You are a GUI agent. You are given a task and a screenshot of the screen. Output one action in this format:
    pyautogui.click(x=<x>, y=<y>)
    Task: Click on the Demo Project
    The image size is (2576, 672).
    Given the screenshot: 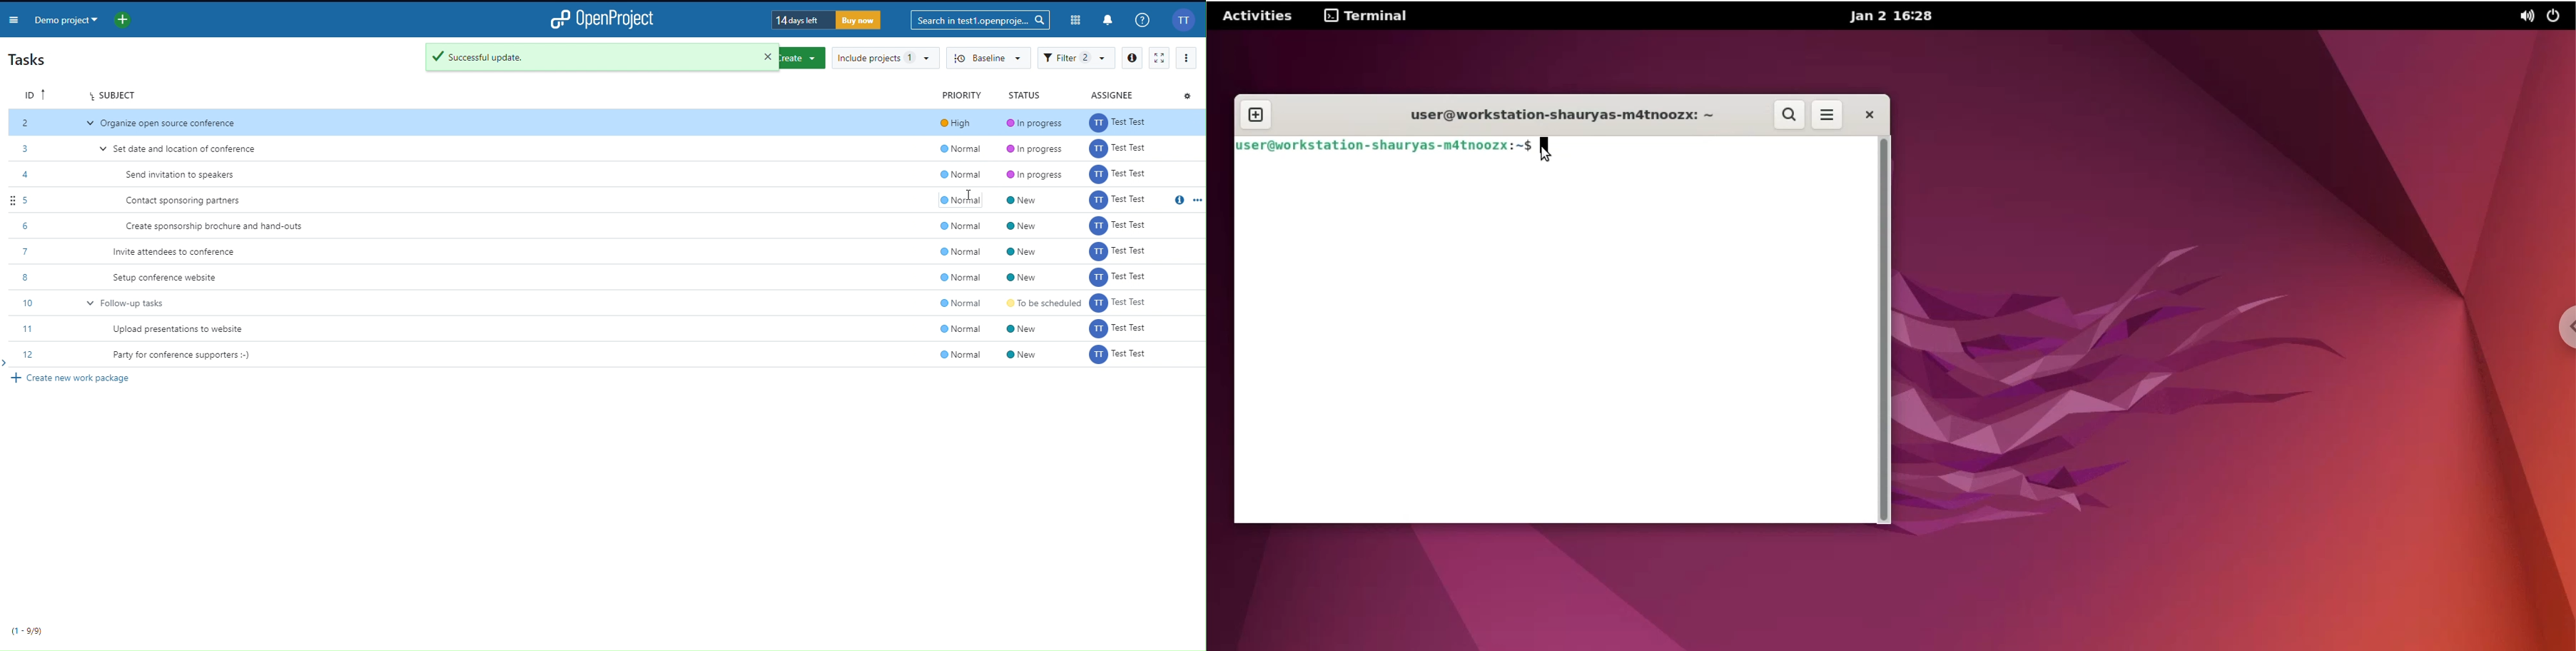 What is the action you would take?
    pyautogui.click(x=67, y=19)
    